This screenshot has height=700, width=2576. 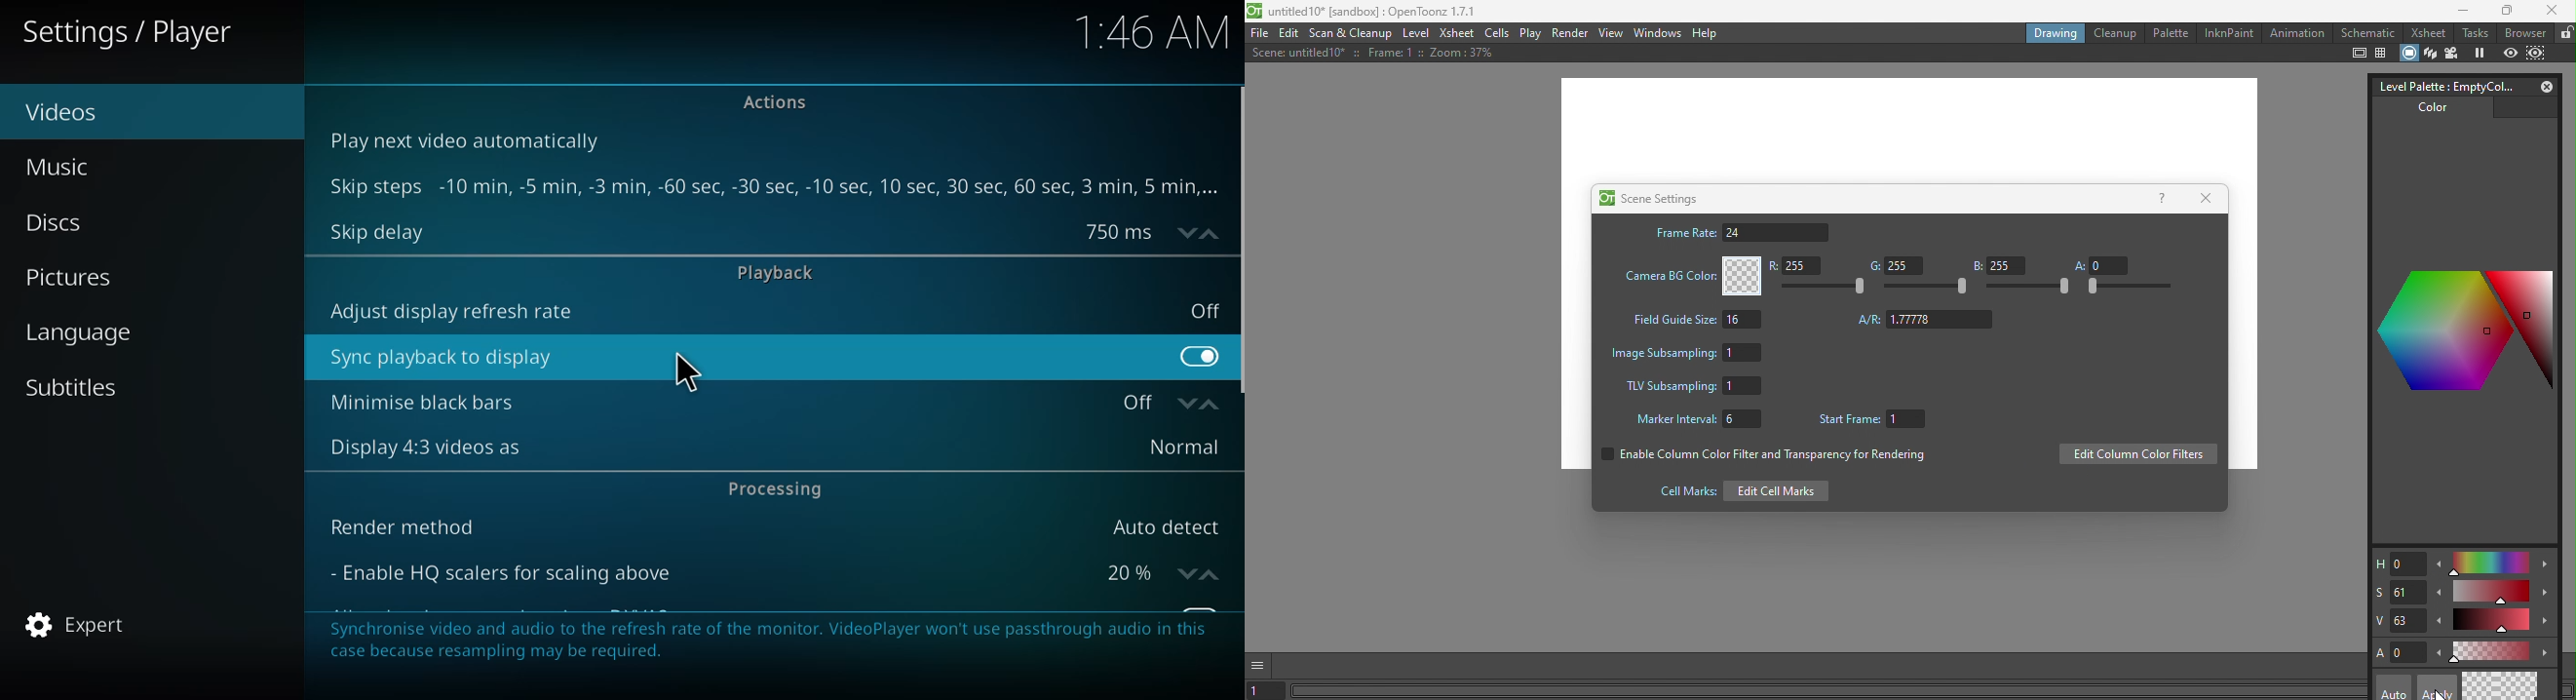 What do you see at coordinates (371, 232) in the screenshot?
I see `skip delay` at bounding box center [371, 232].